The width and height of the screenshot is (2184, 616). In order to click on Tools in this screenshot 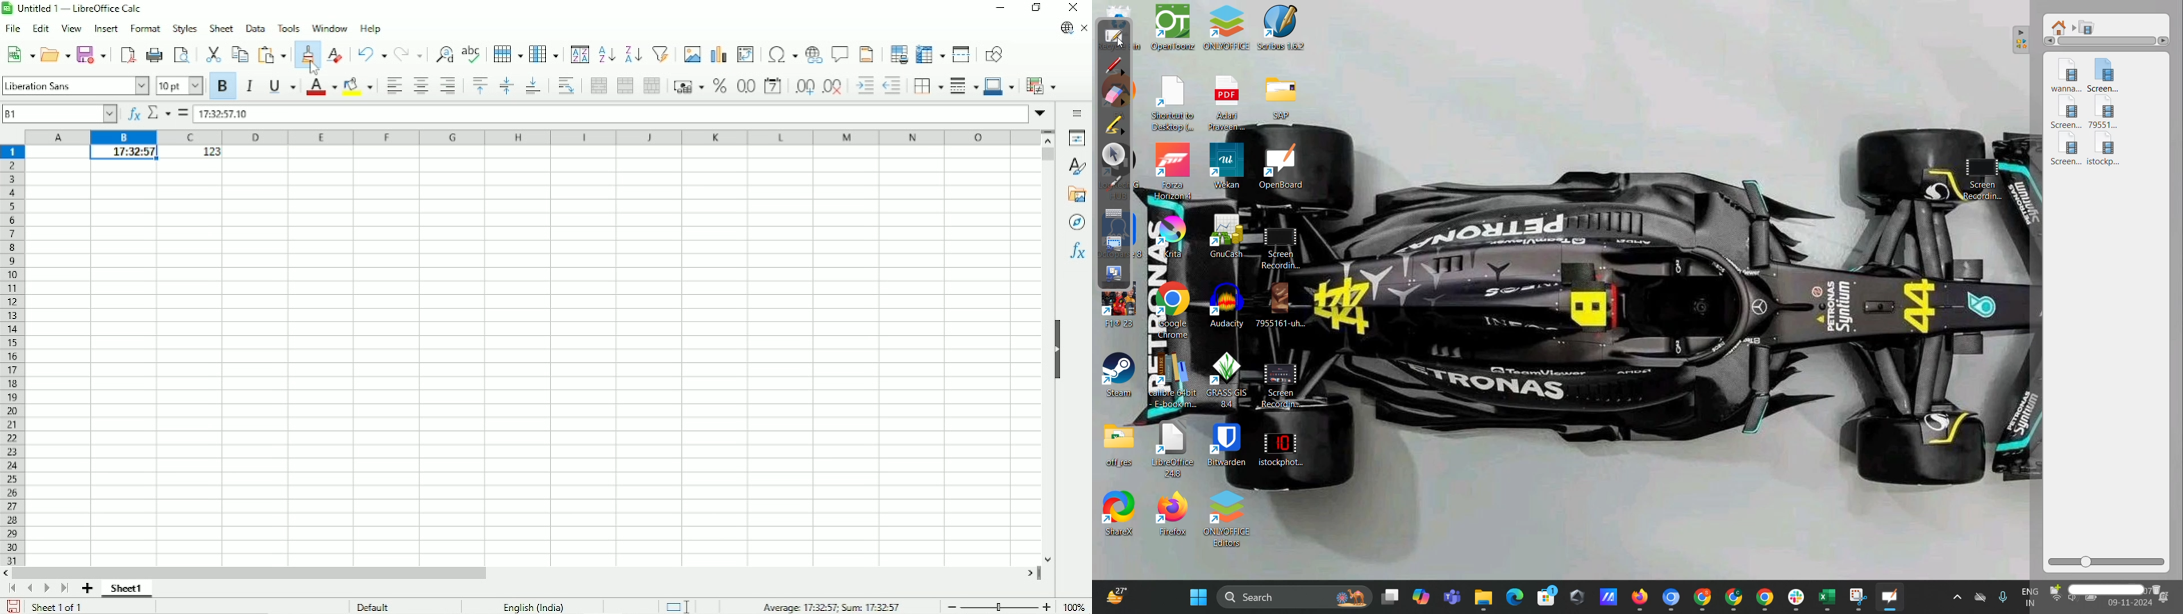, I will do `click(288, 27)`.